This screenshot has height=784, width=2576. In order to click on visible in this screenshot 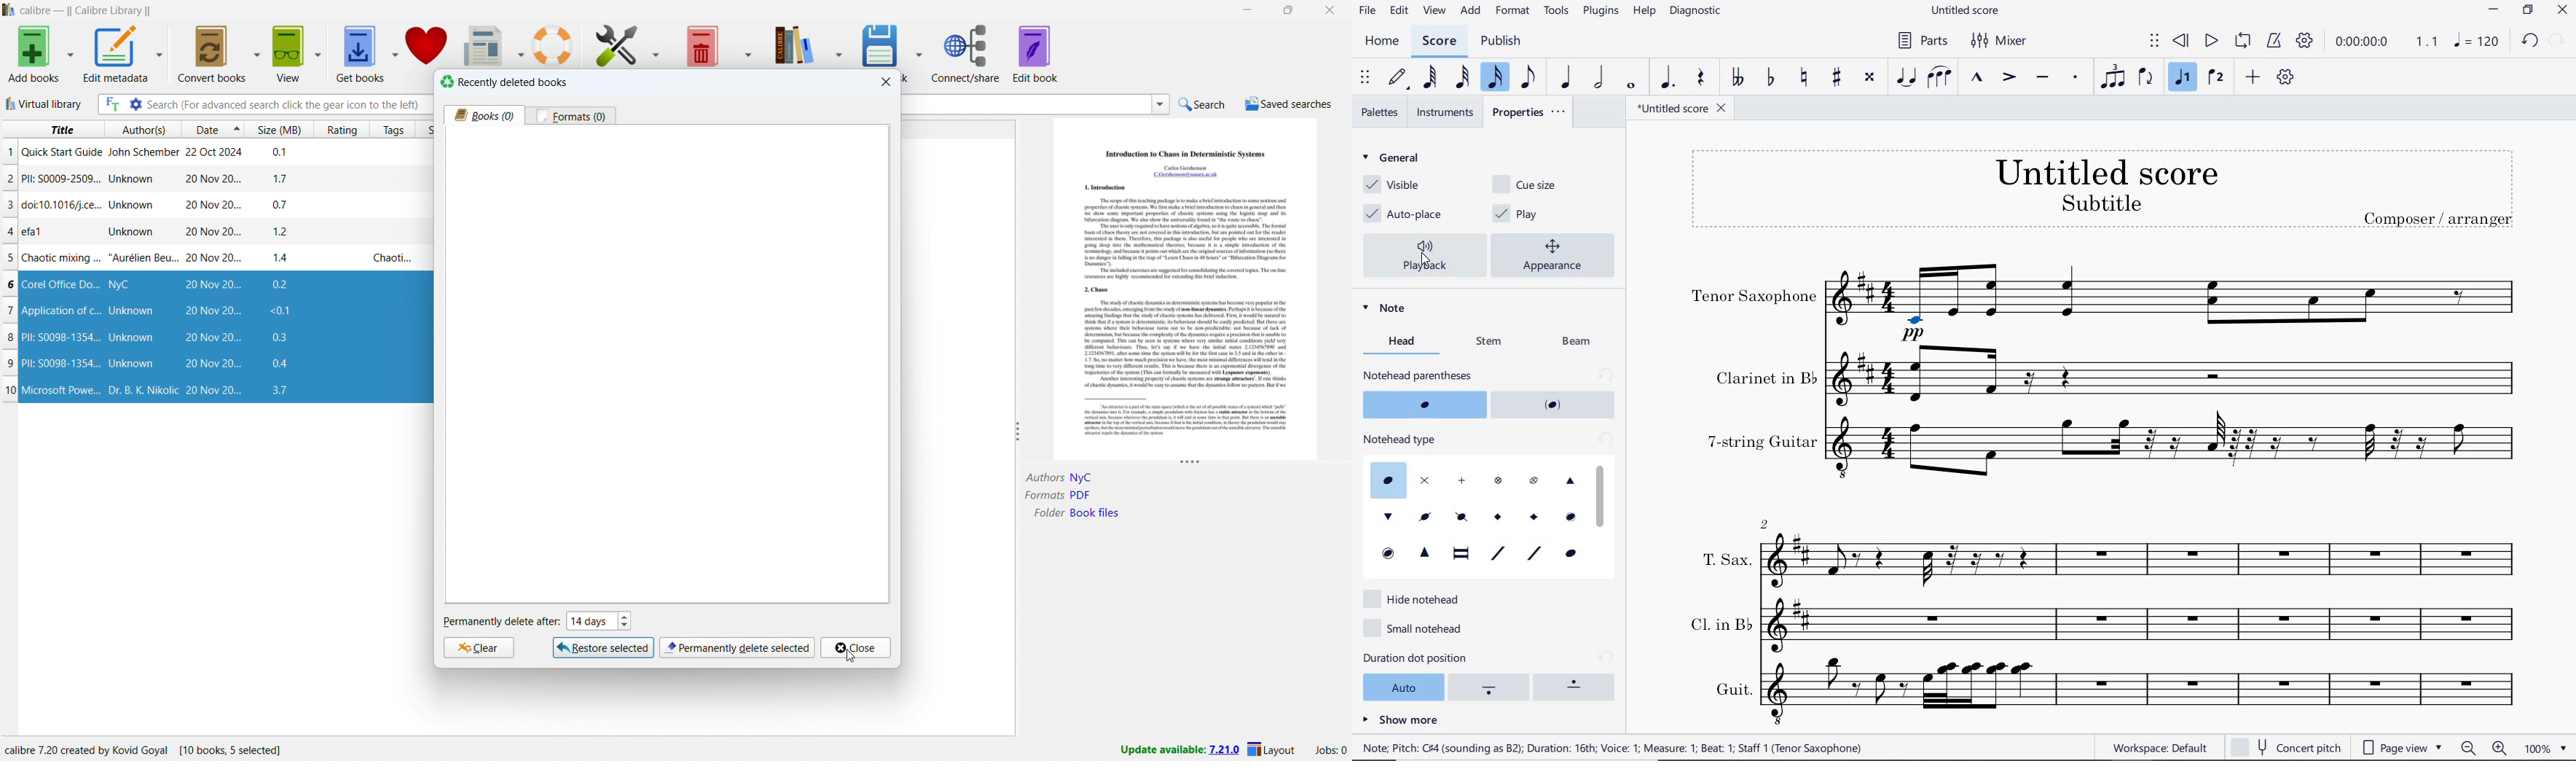, I will do `click(1389, 185)`.